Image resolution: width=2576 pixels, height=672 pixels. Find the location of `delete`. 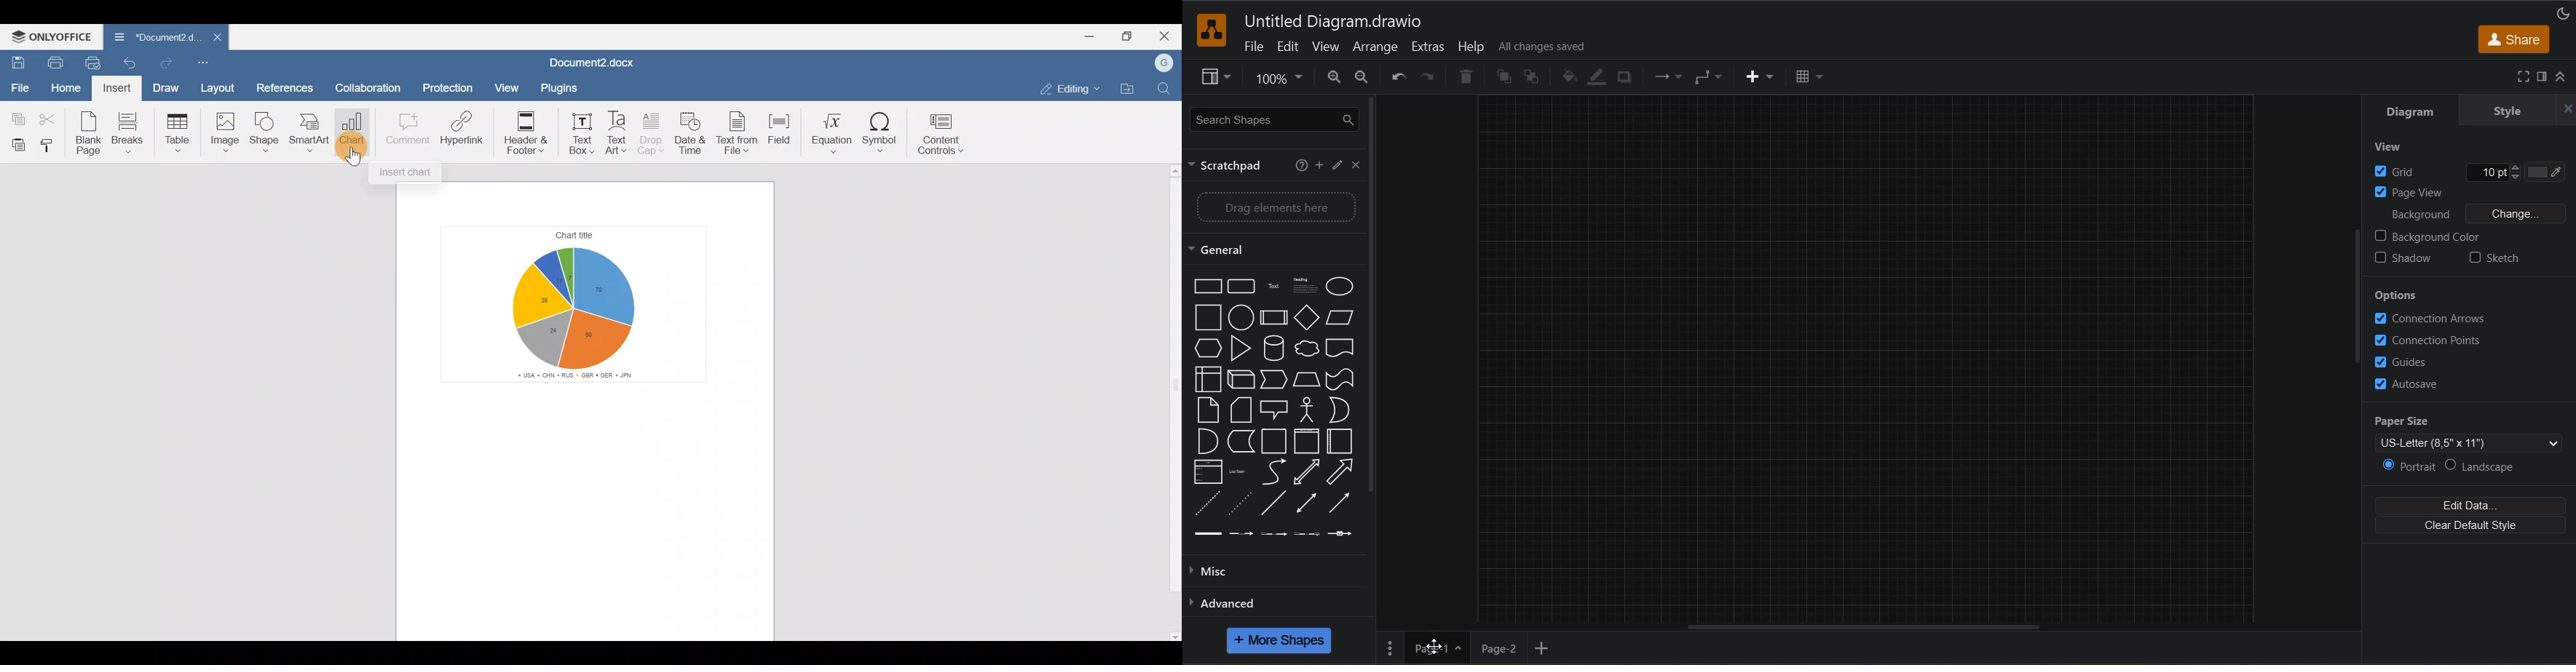

delete is located at coordinates (1466, 78).